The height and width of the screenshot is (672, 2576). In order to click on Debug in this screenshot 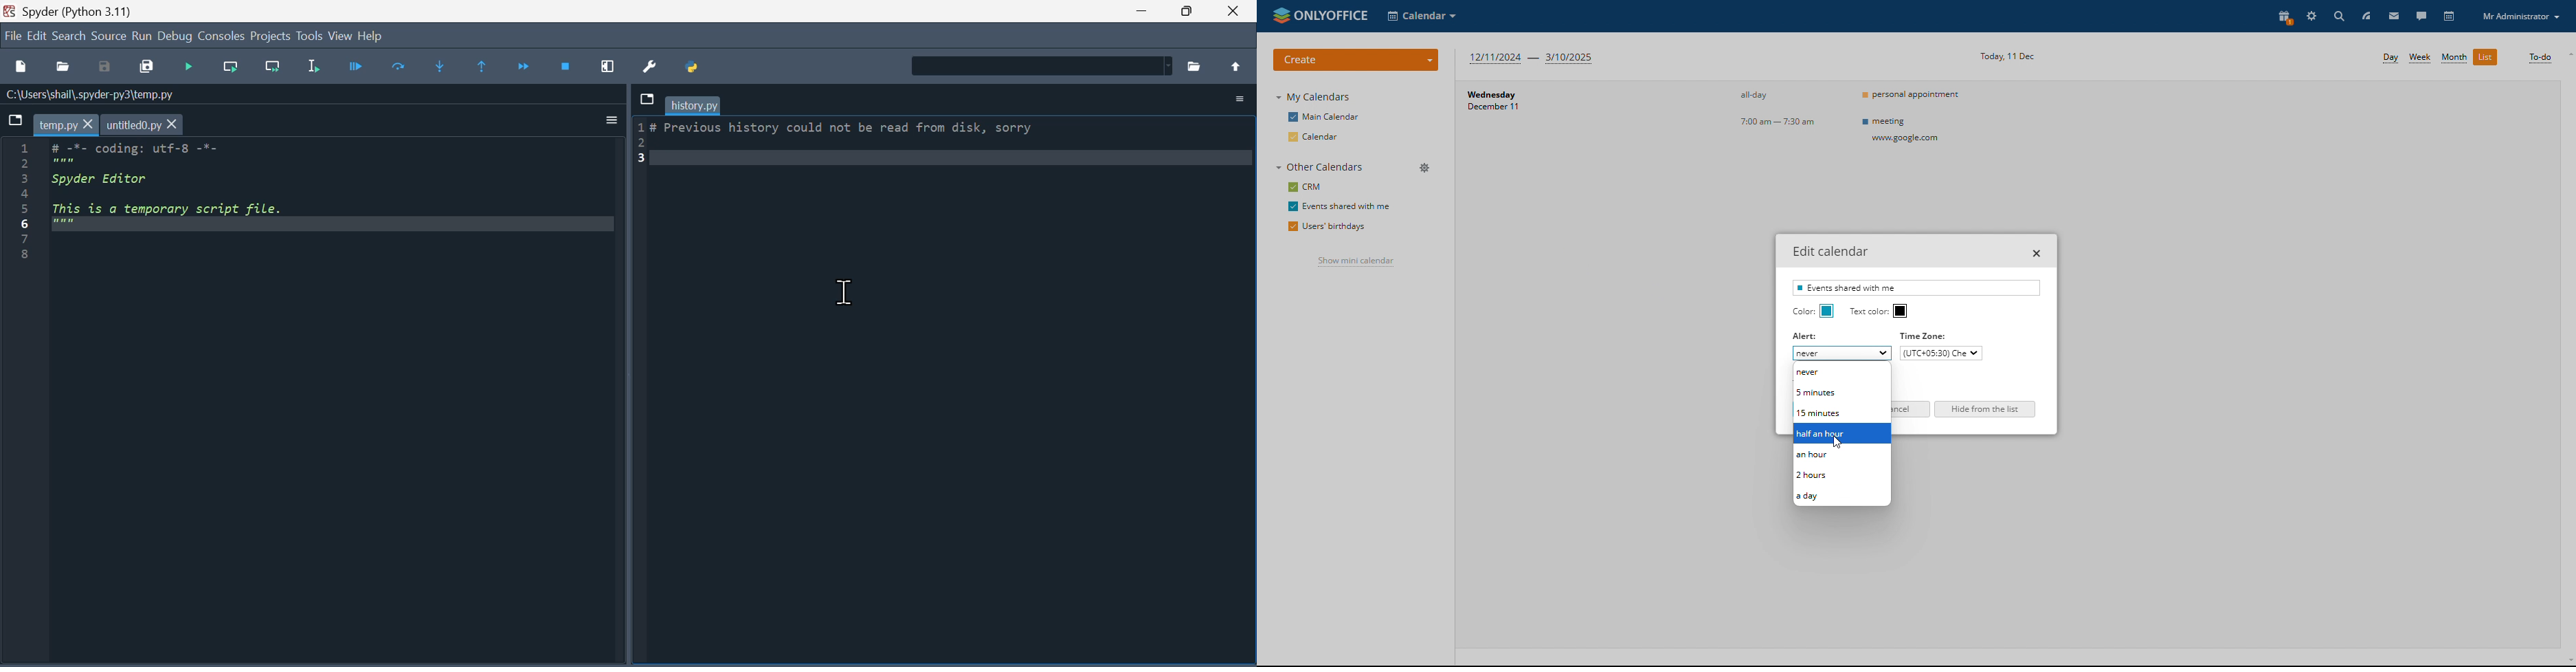, I will do `click(175, 35)`.